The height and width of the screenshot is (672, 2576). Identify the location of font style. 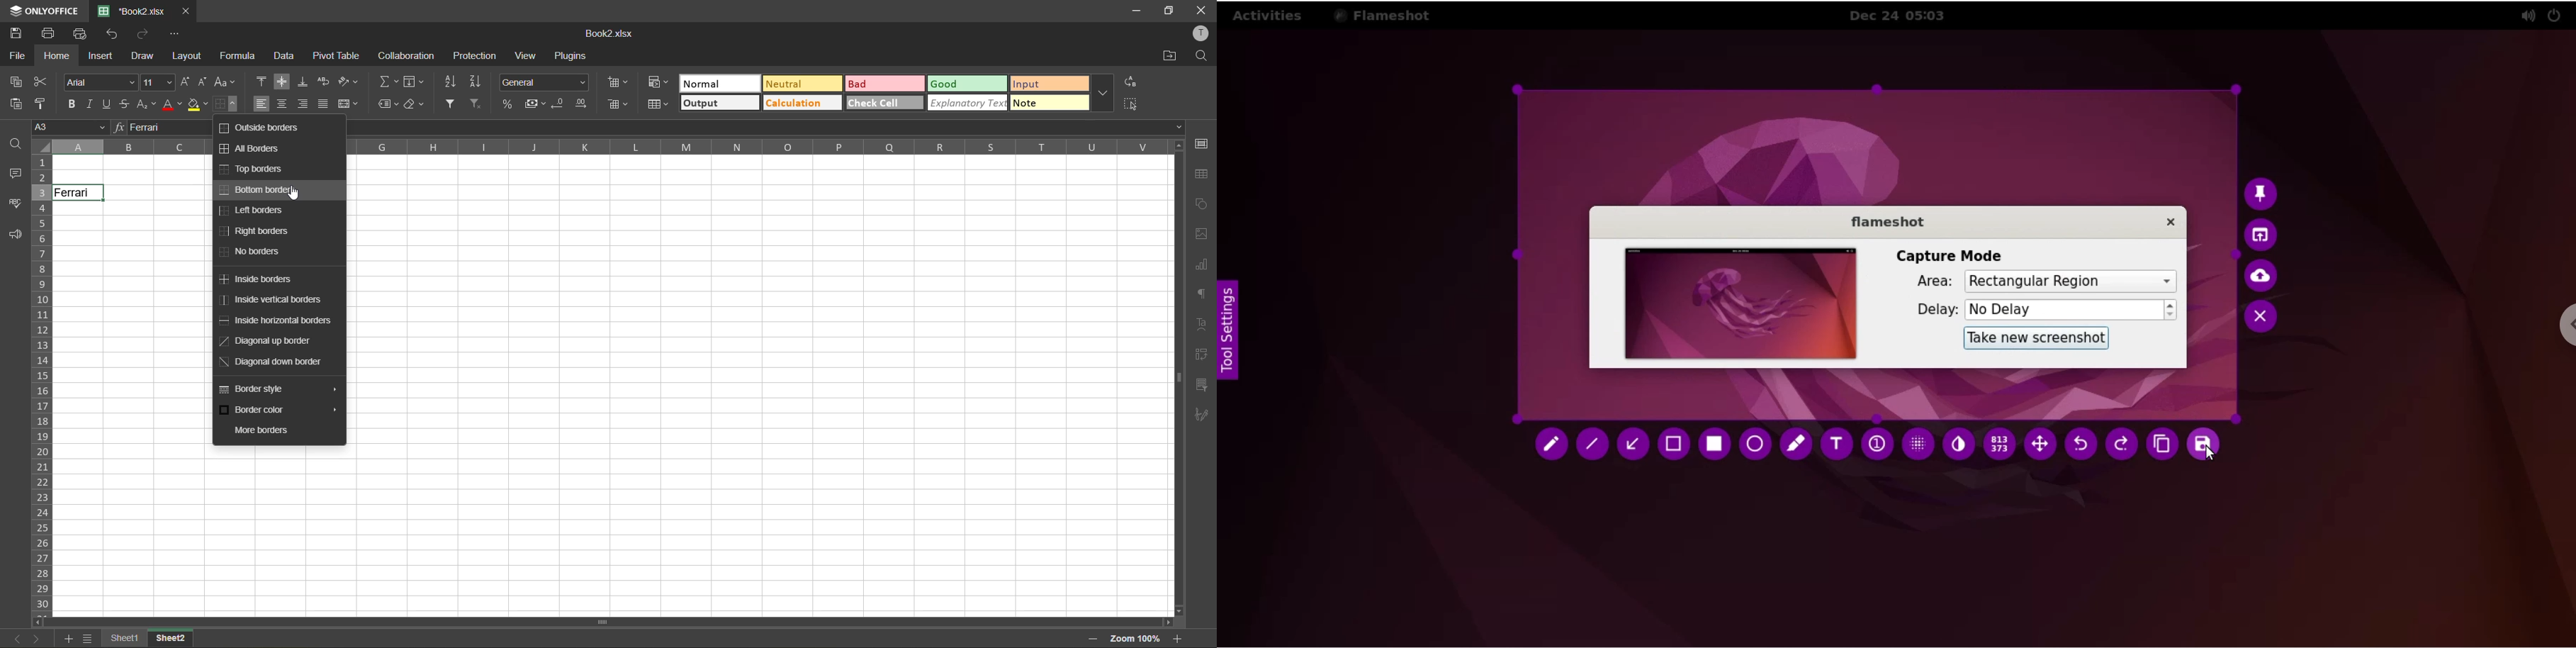
(100, 82).